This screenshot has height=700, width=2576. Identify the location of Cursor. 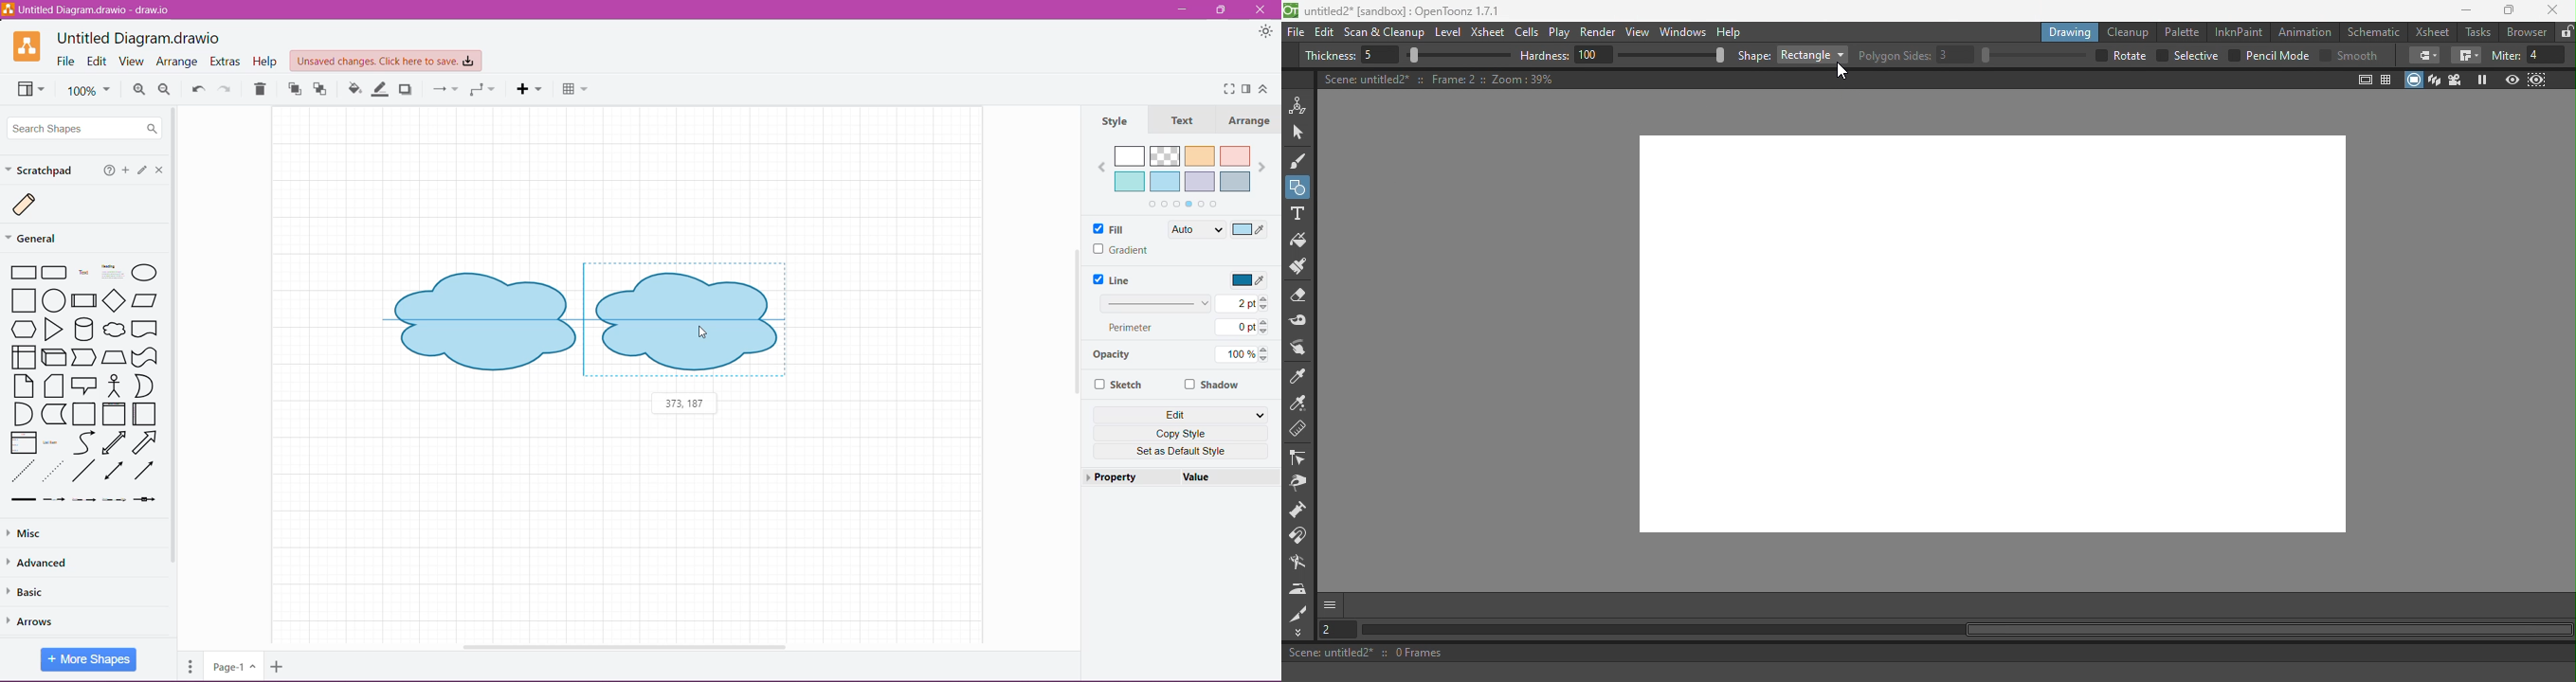
(704, 331).